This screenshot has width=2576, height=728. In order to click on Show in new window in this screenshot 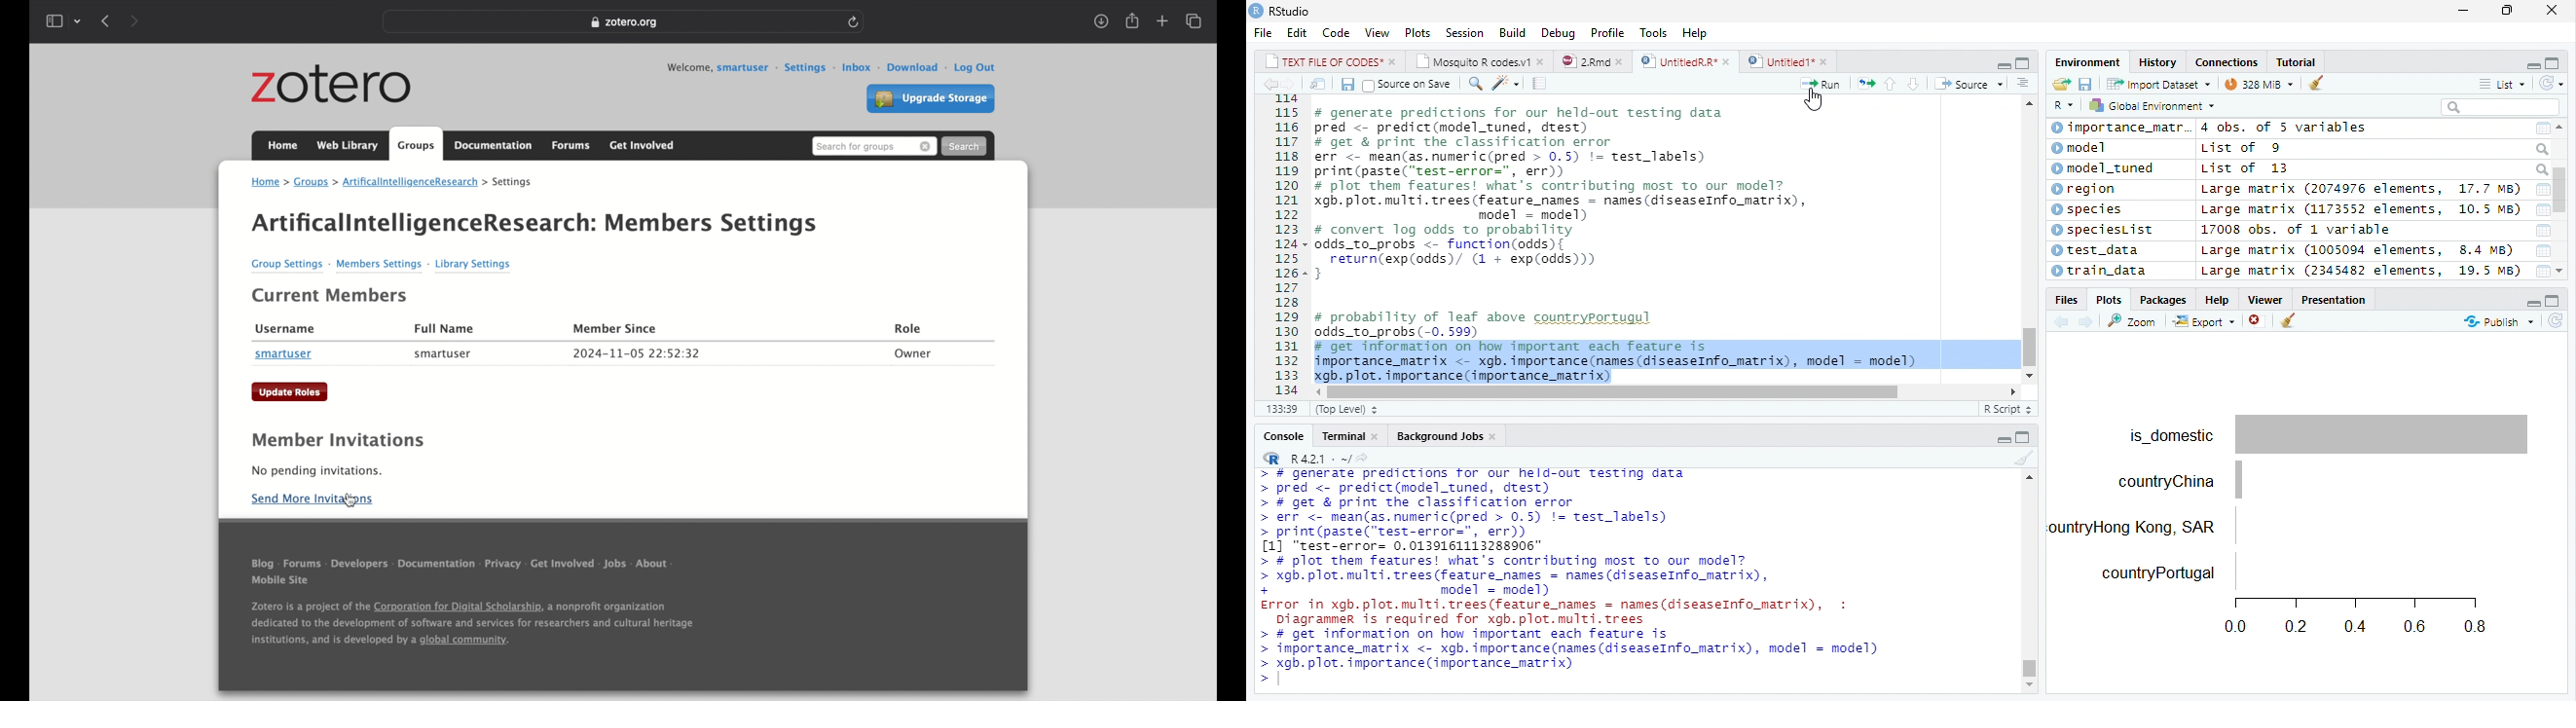, I will do `click(1314, 84)`.